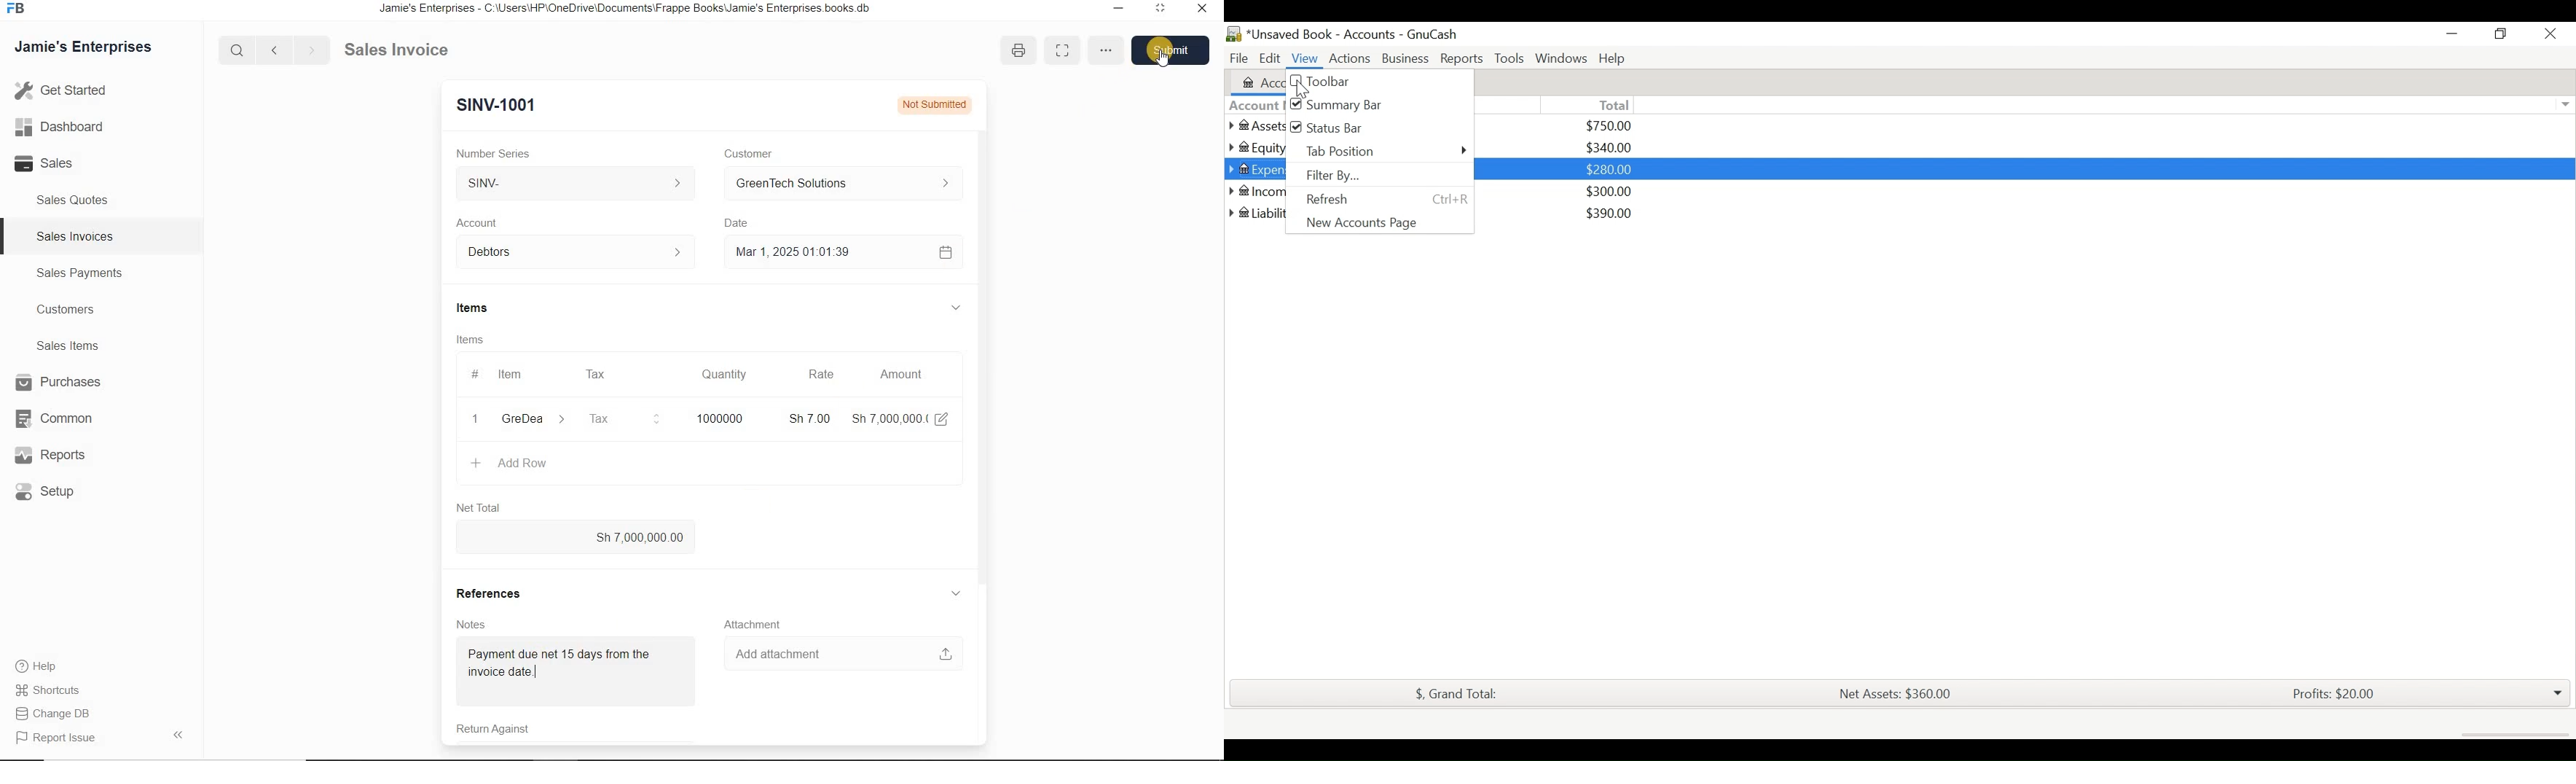  Describe the element at coordinates (942, 418) in the screenshot. I see `edit` at that location.